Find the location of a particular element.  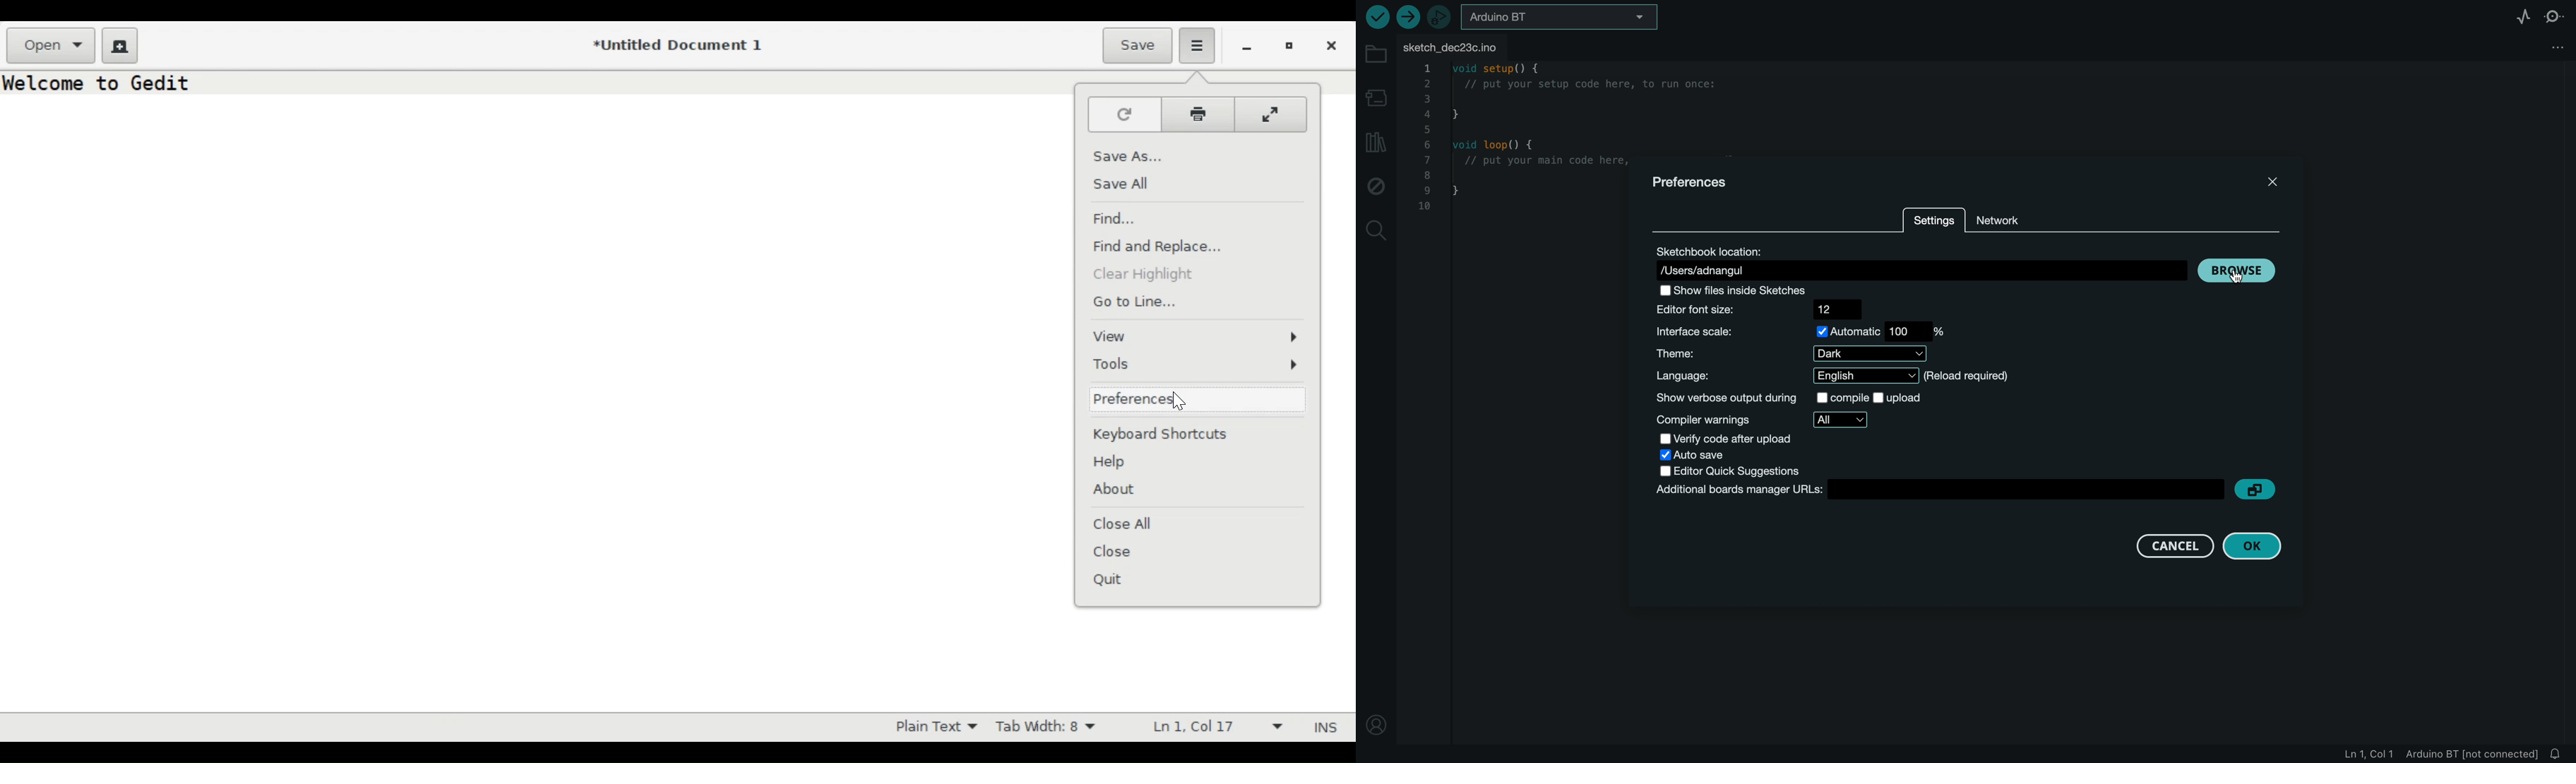

warnings is located at coordinates (1787, 420).